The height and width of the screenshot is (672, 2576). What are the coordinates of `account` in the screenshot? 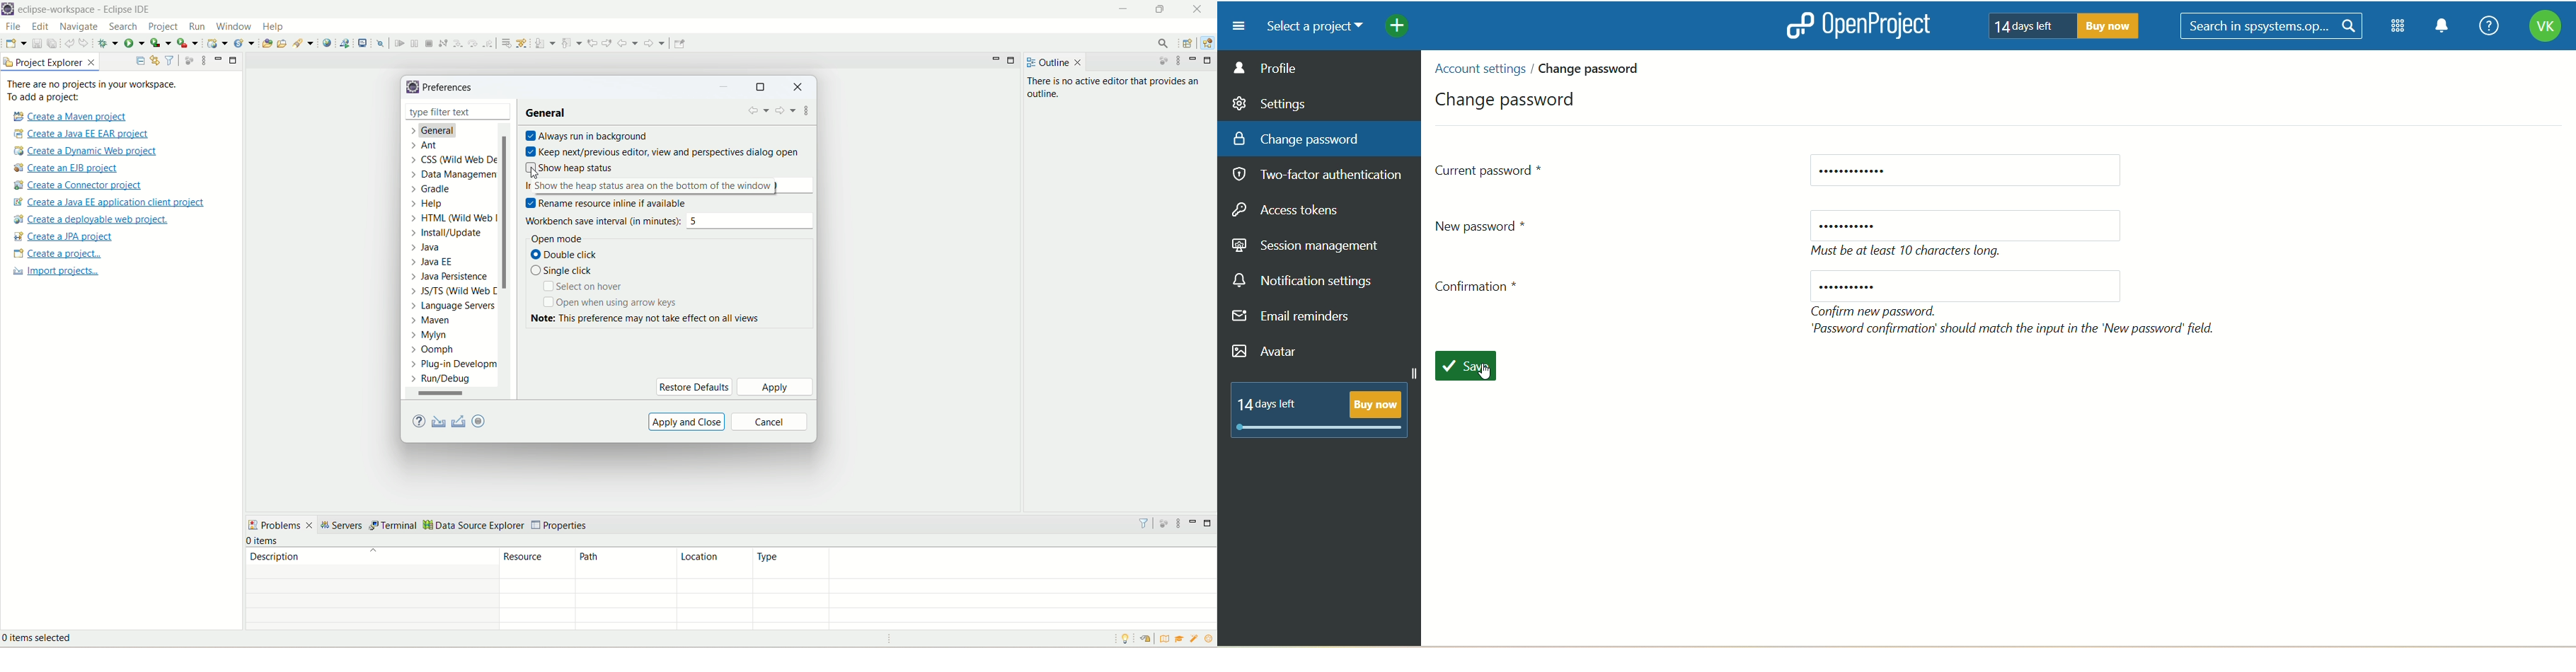 It's located at (2544, 28).